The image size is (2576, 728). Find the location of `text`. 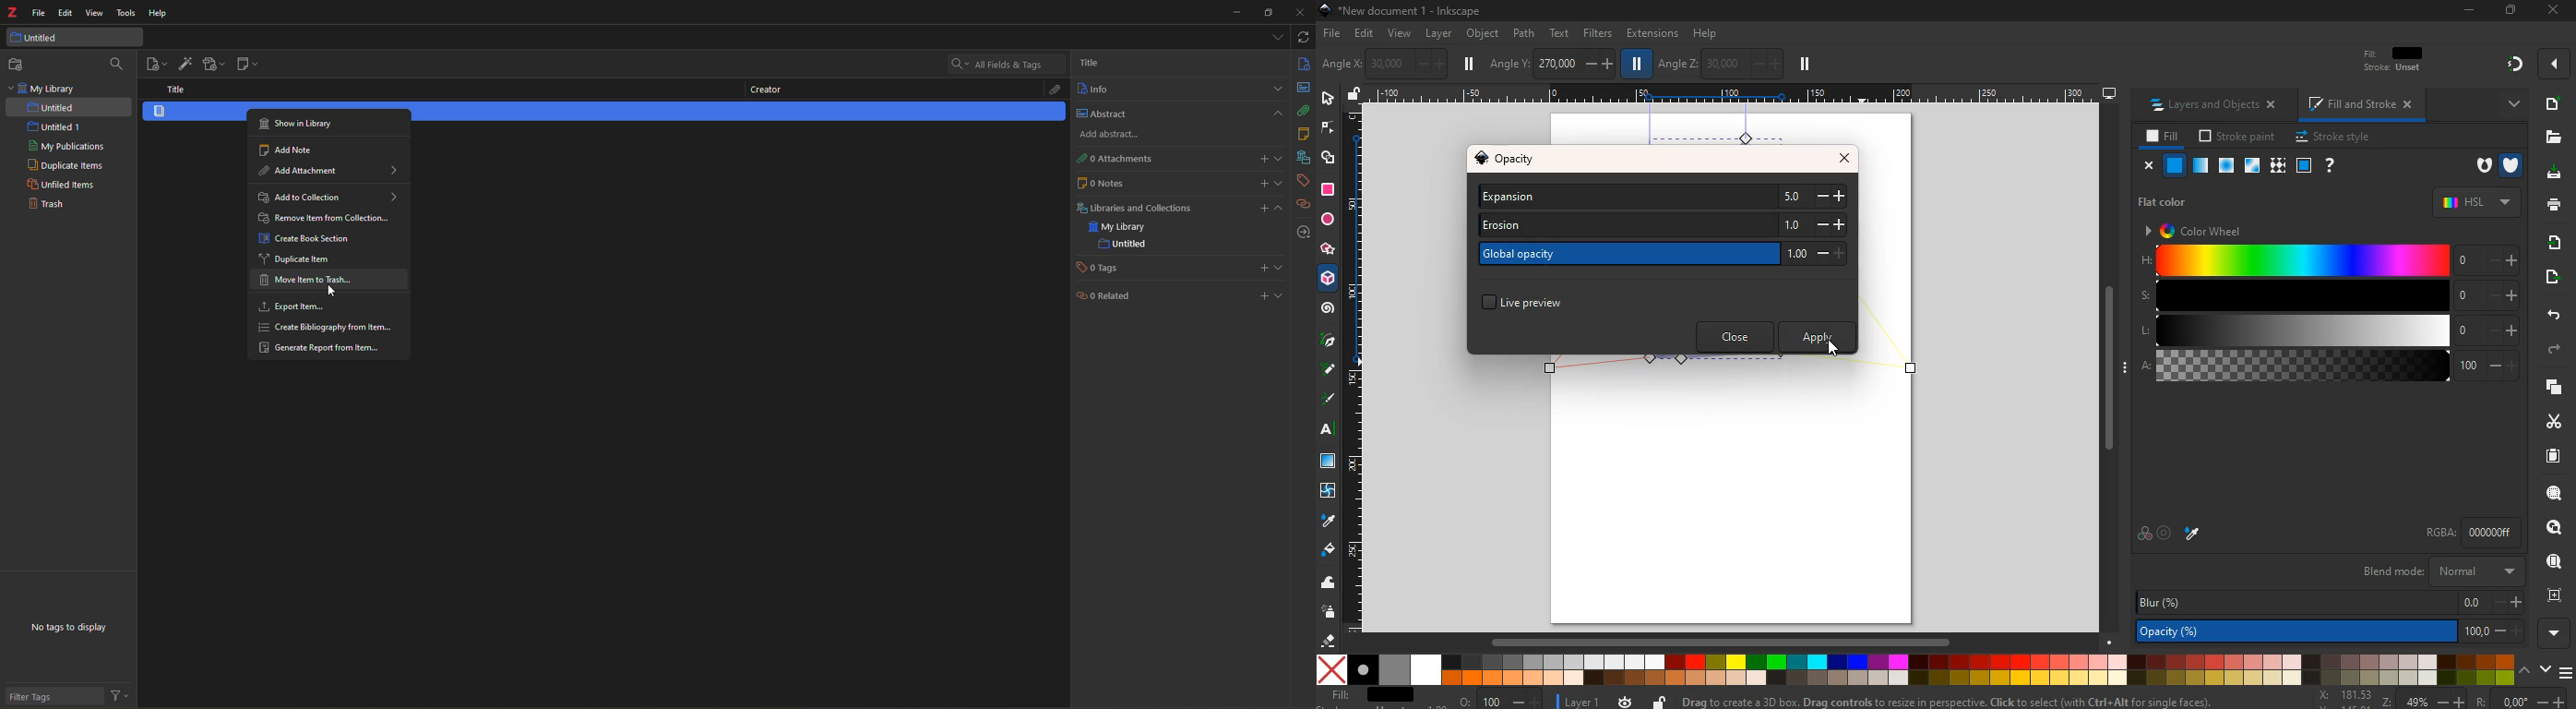

text is located at coordinates (1561, 32).